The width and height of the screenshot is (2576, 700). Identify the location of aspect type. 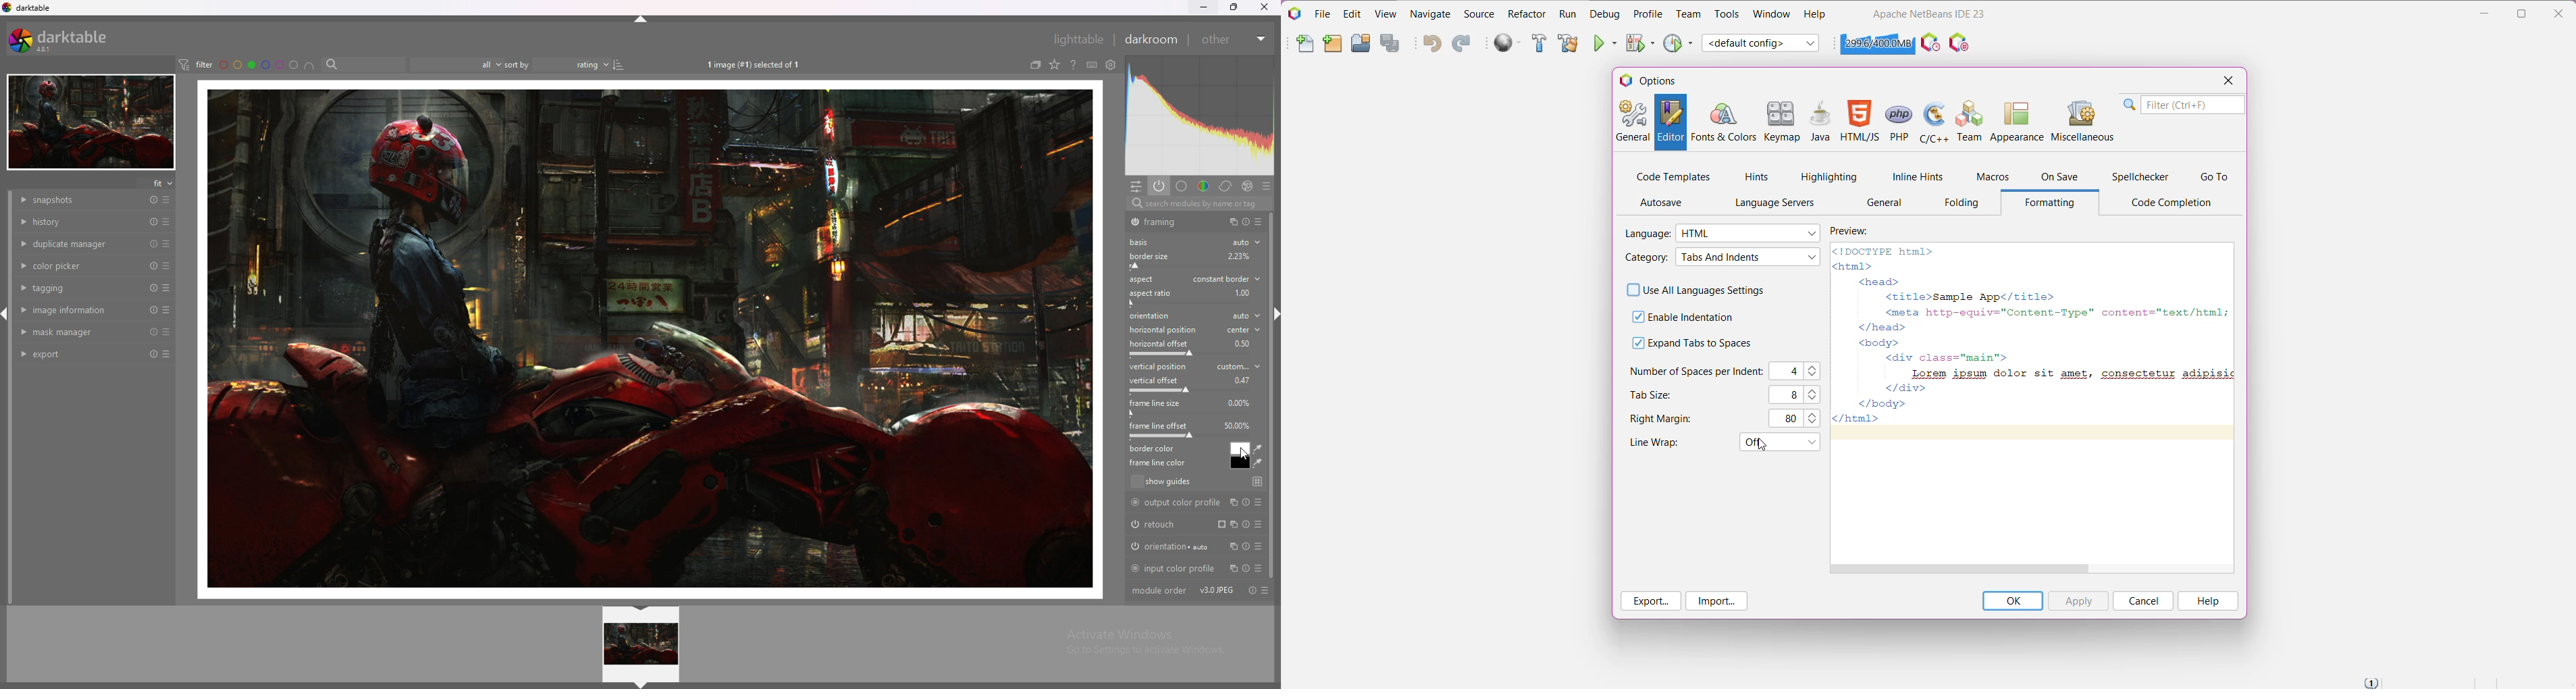
(1227, 278).